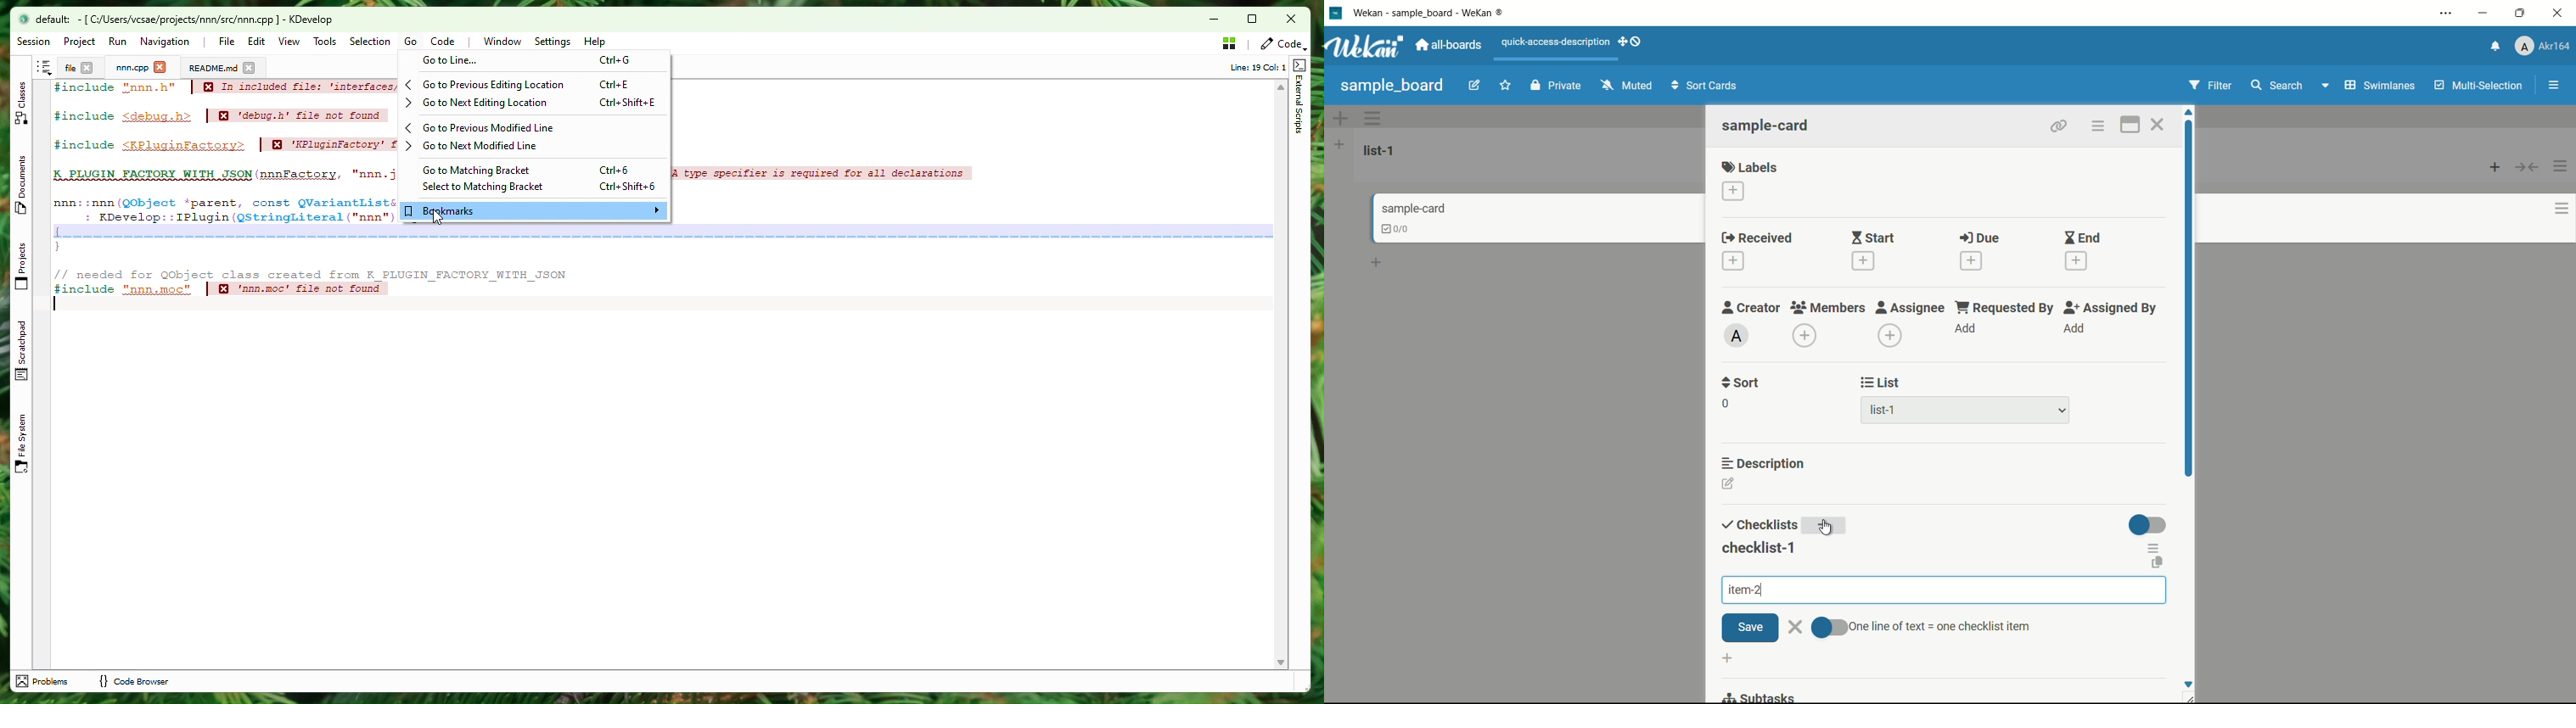 The width and height of the screenshot is (2576, 728). I want to click on minimize, so click(1204, 20).